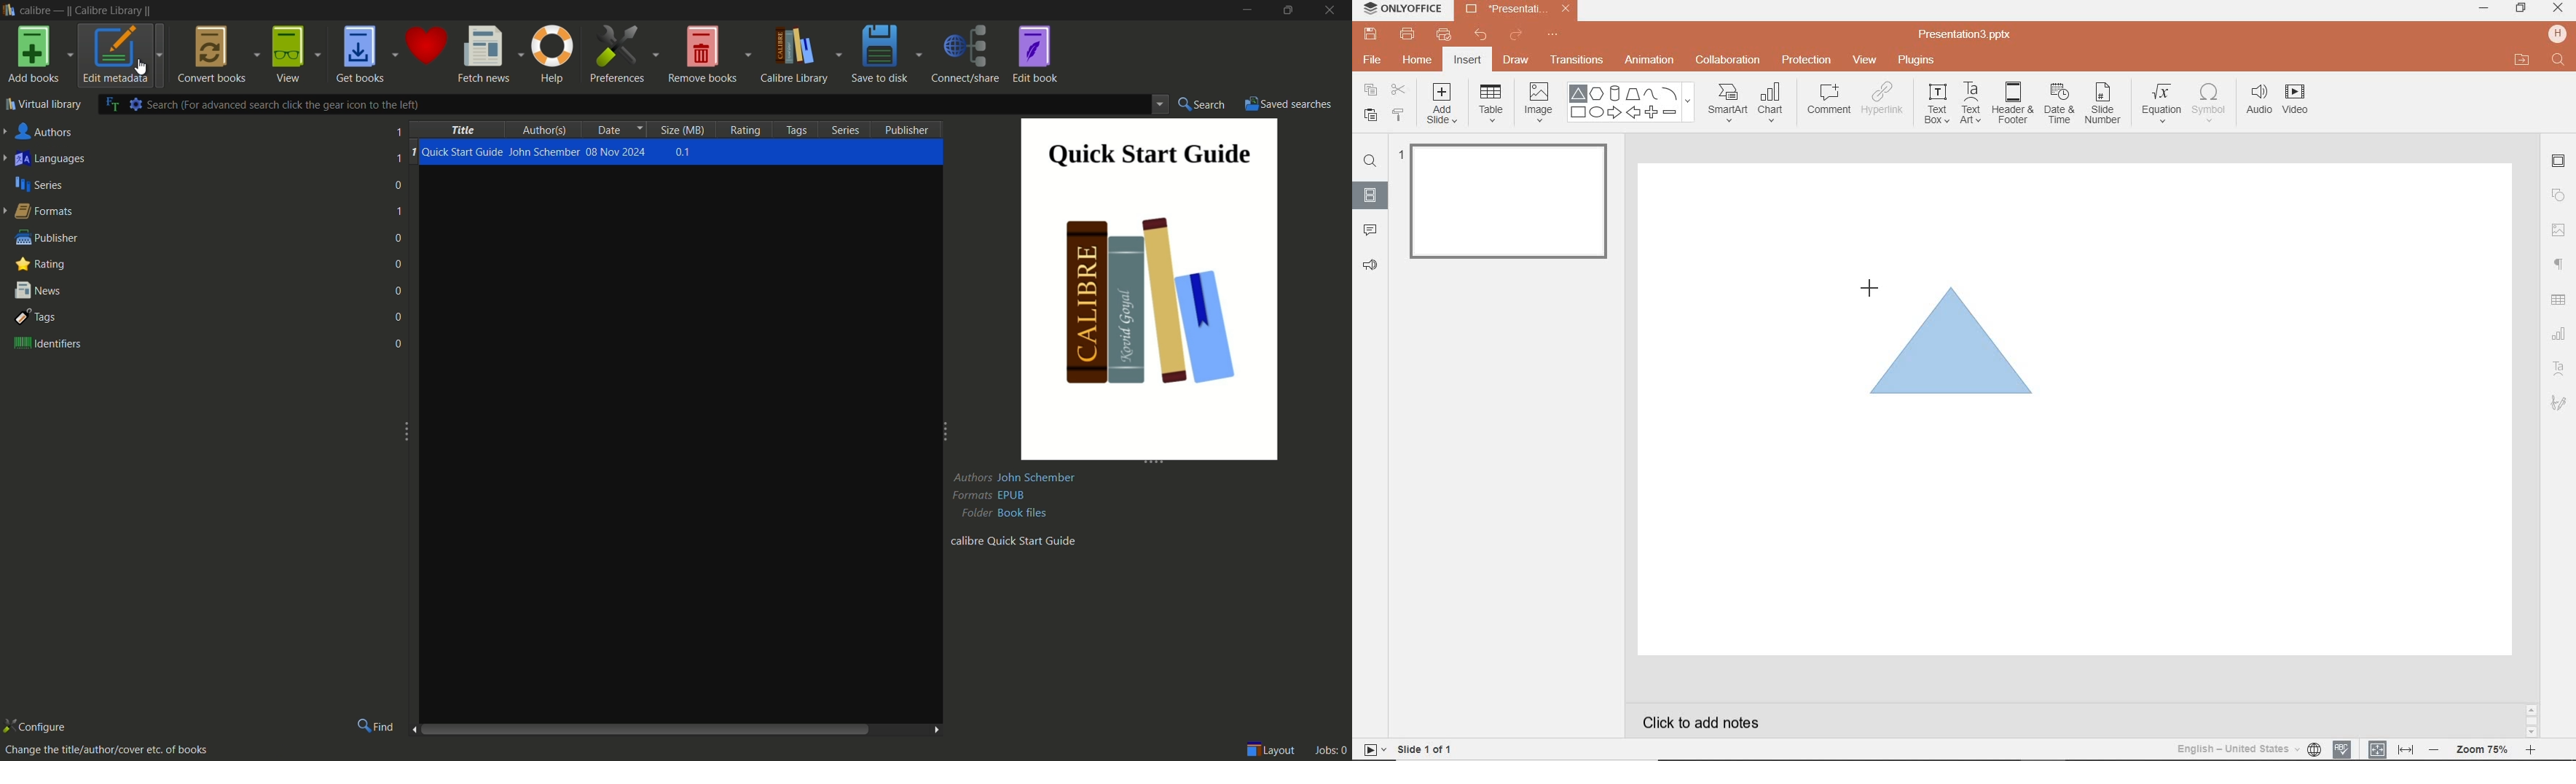  I want to click on FILE, so click(1374, 58).